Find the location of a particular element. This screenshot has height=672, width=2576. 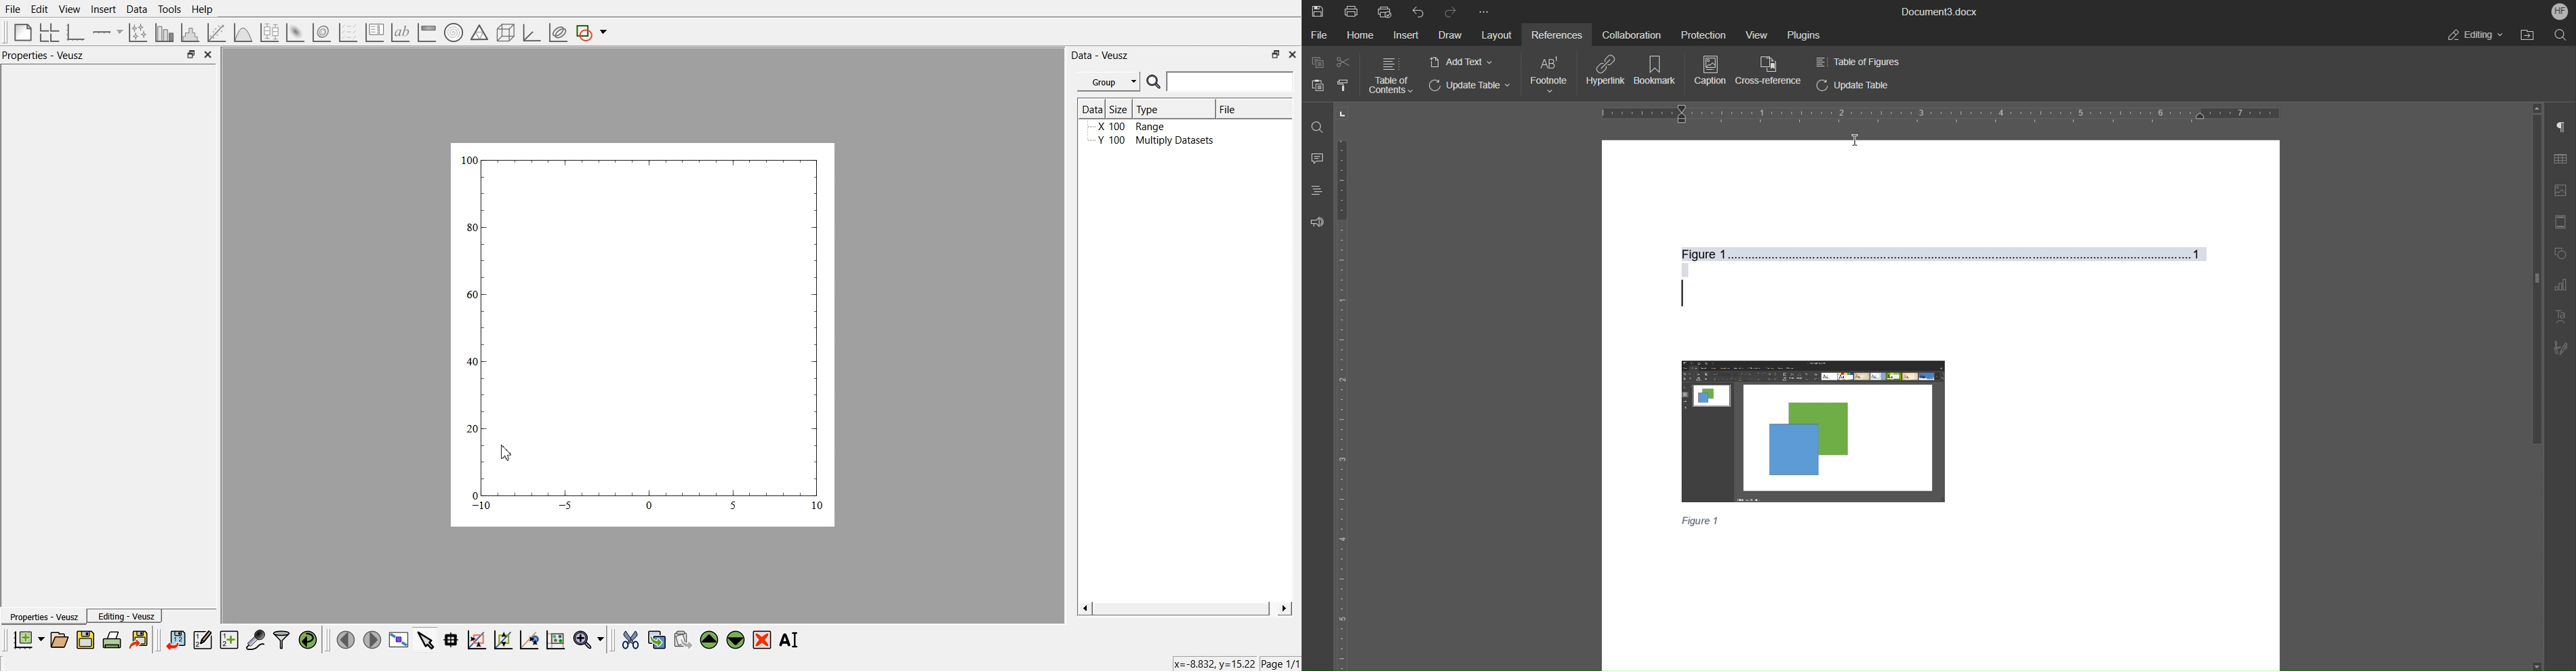

Insert is located at coordinates (102, 9).